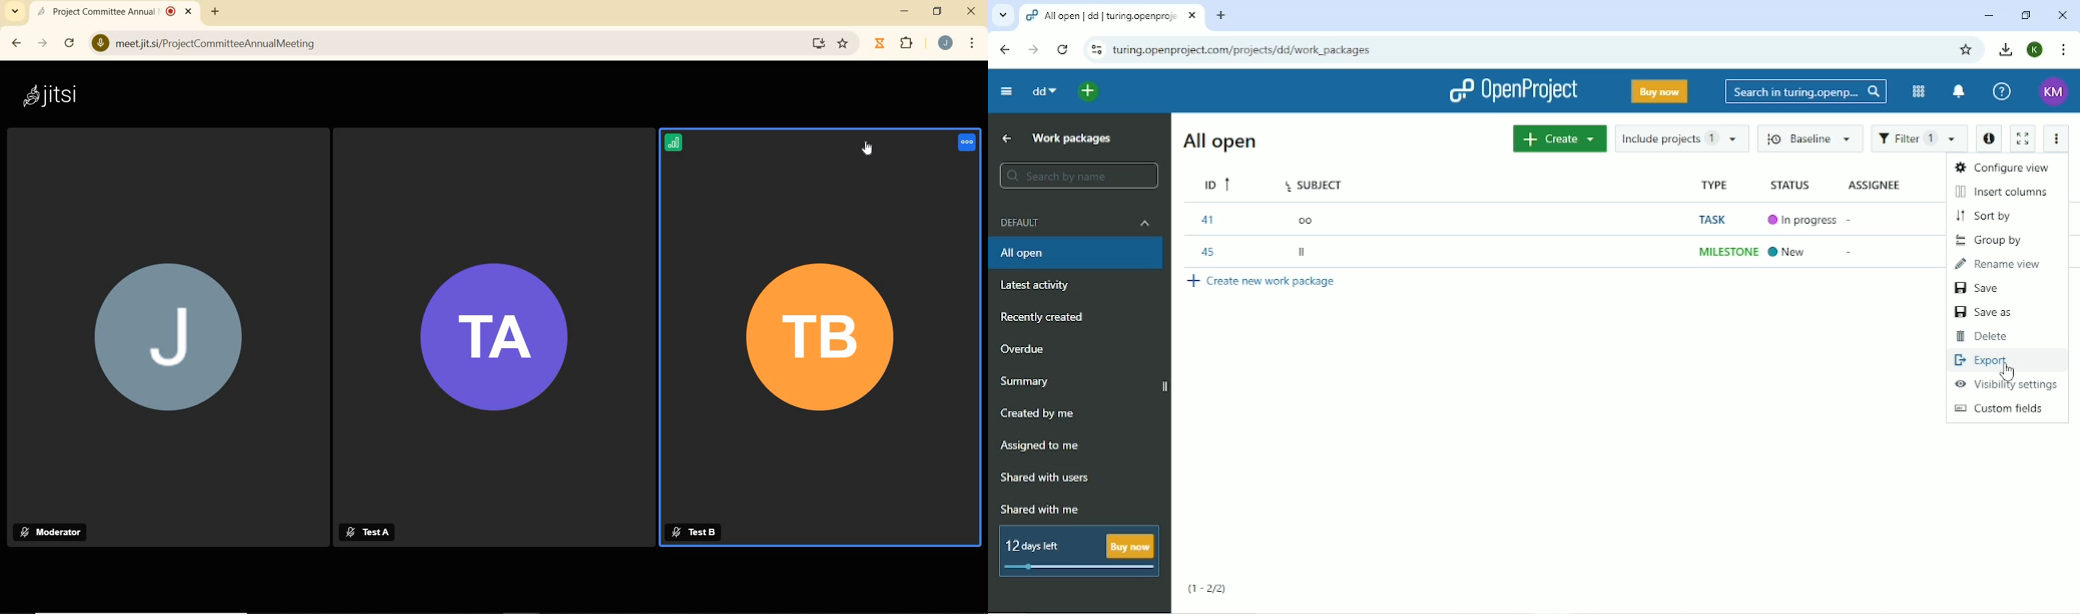 This screenshot has height=616, width=2100. Describe the element at coordinates (2023, 136) in the screenshot. I see `Activate zen mode` at that location.